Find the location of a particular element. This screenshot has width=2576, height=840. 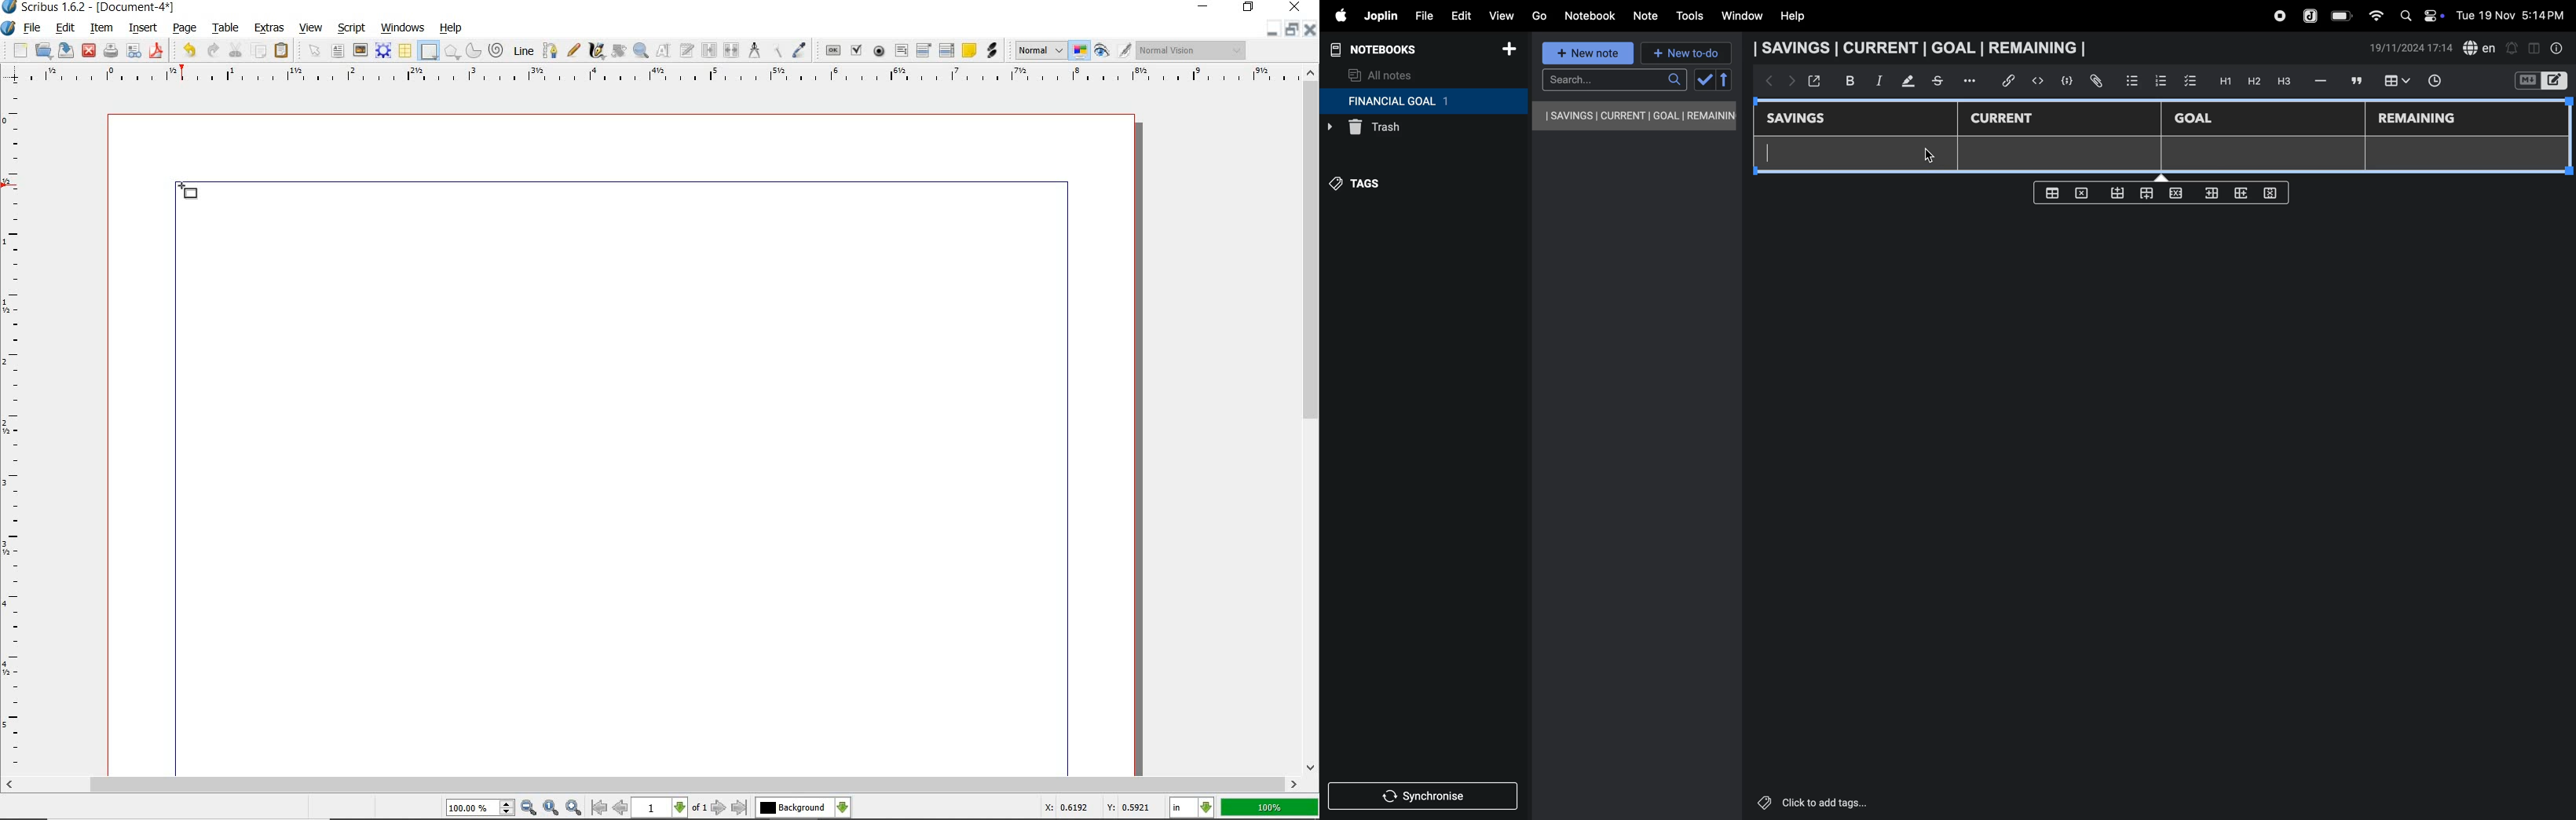

zoom in or zoom out is located at coordinates (640, 52).